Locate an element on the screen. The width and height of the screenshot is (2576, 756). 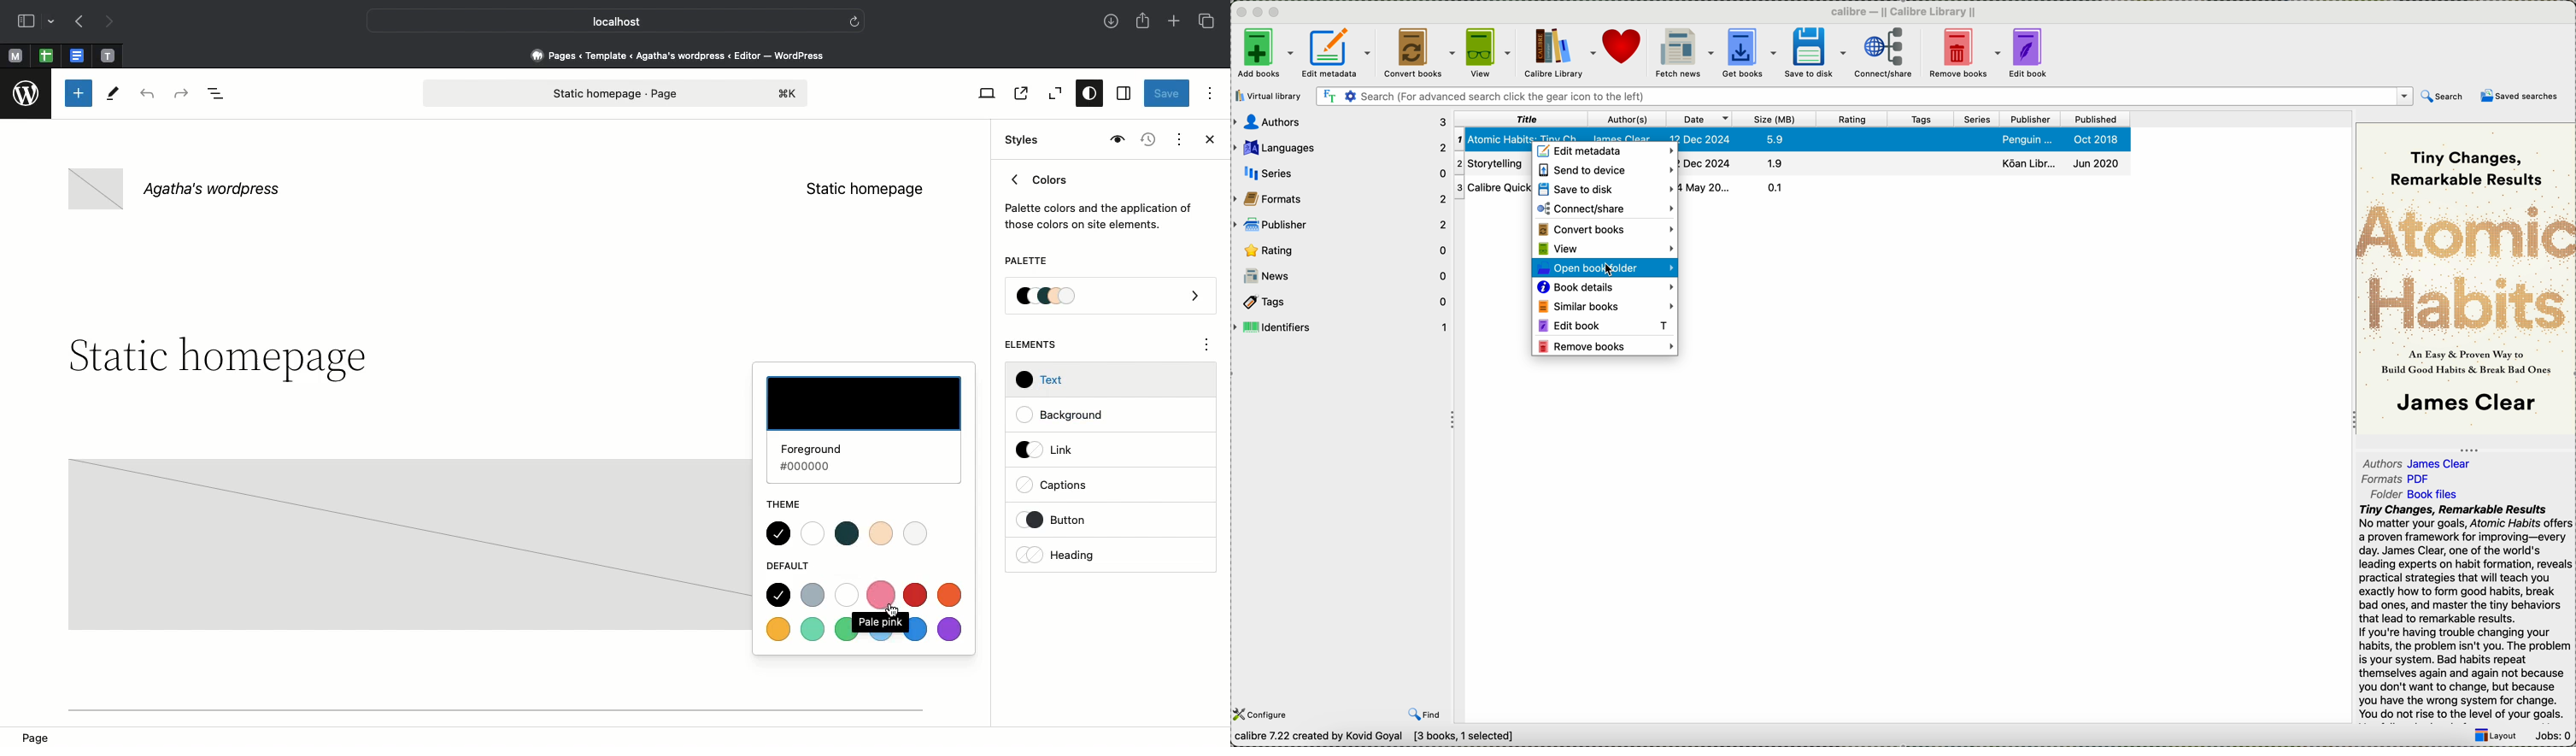
Heading is located at coordinates (1059, 555).